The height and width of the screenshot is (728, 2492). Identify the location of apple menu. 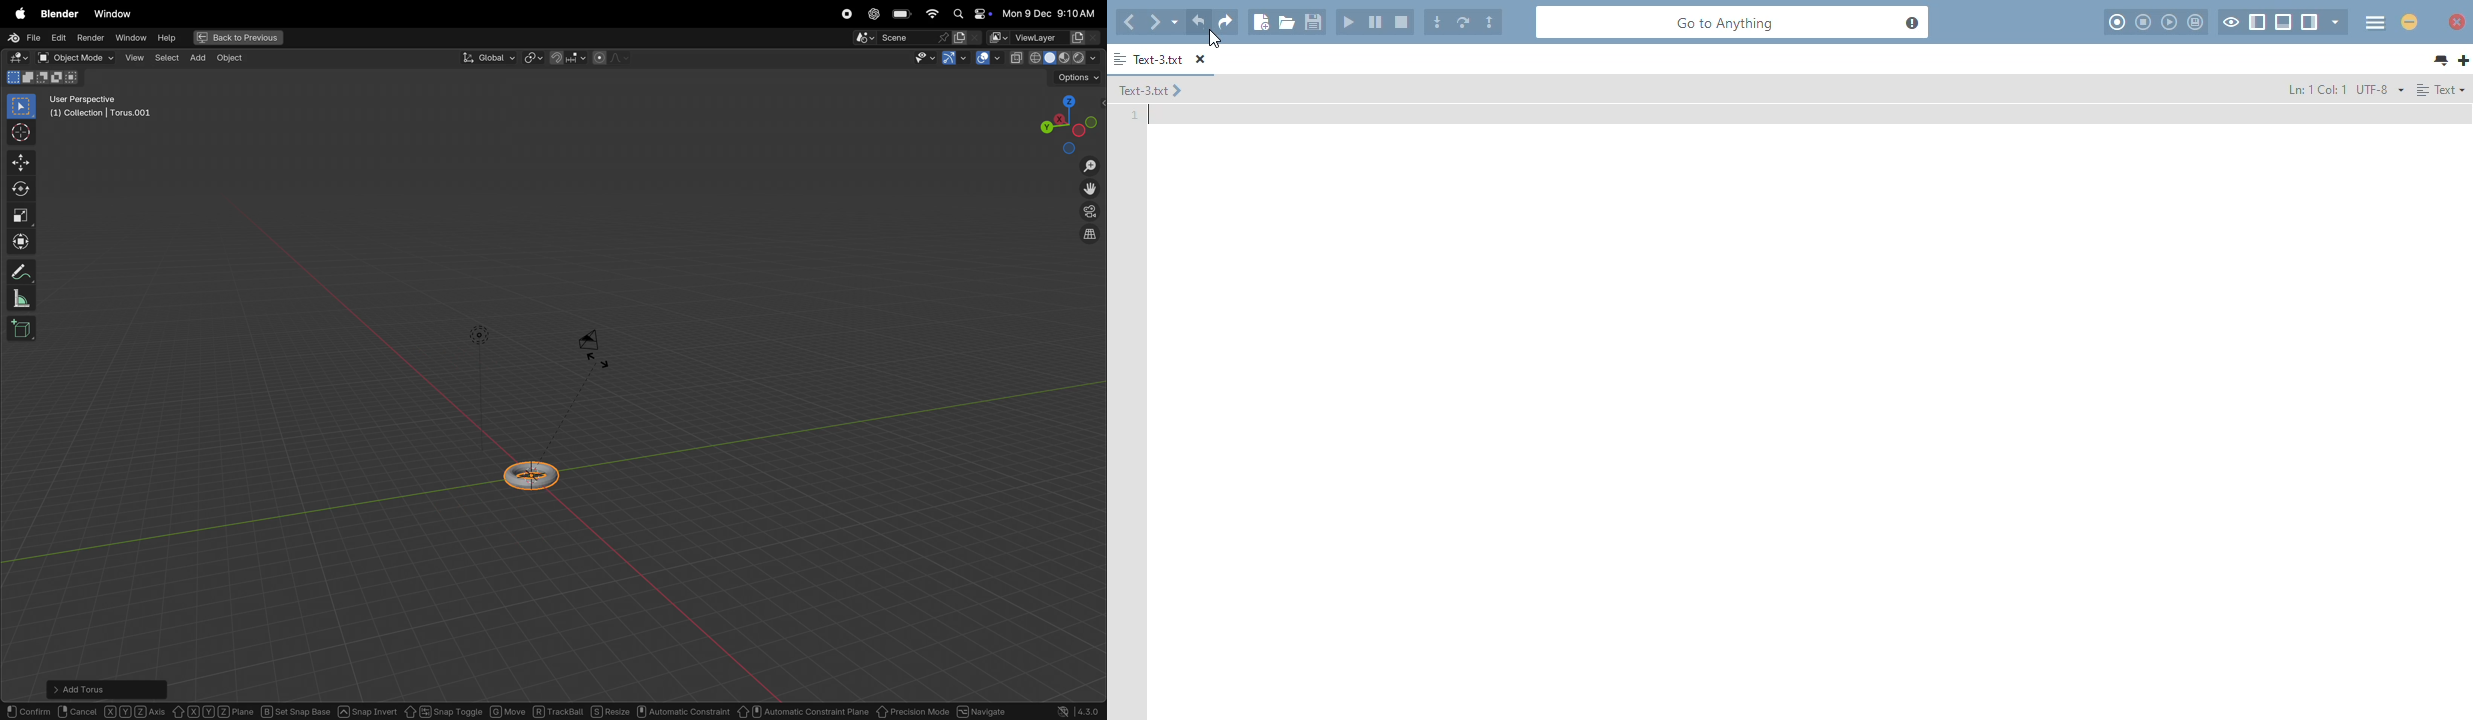
(18, 14).